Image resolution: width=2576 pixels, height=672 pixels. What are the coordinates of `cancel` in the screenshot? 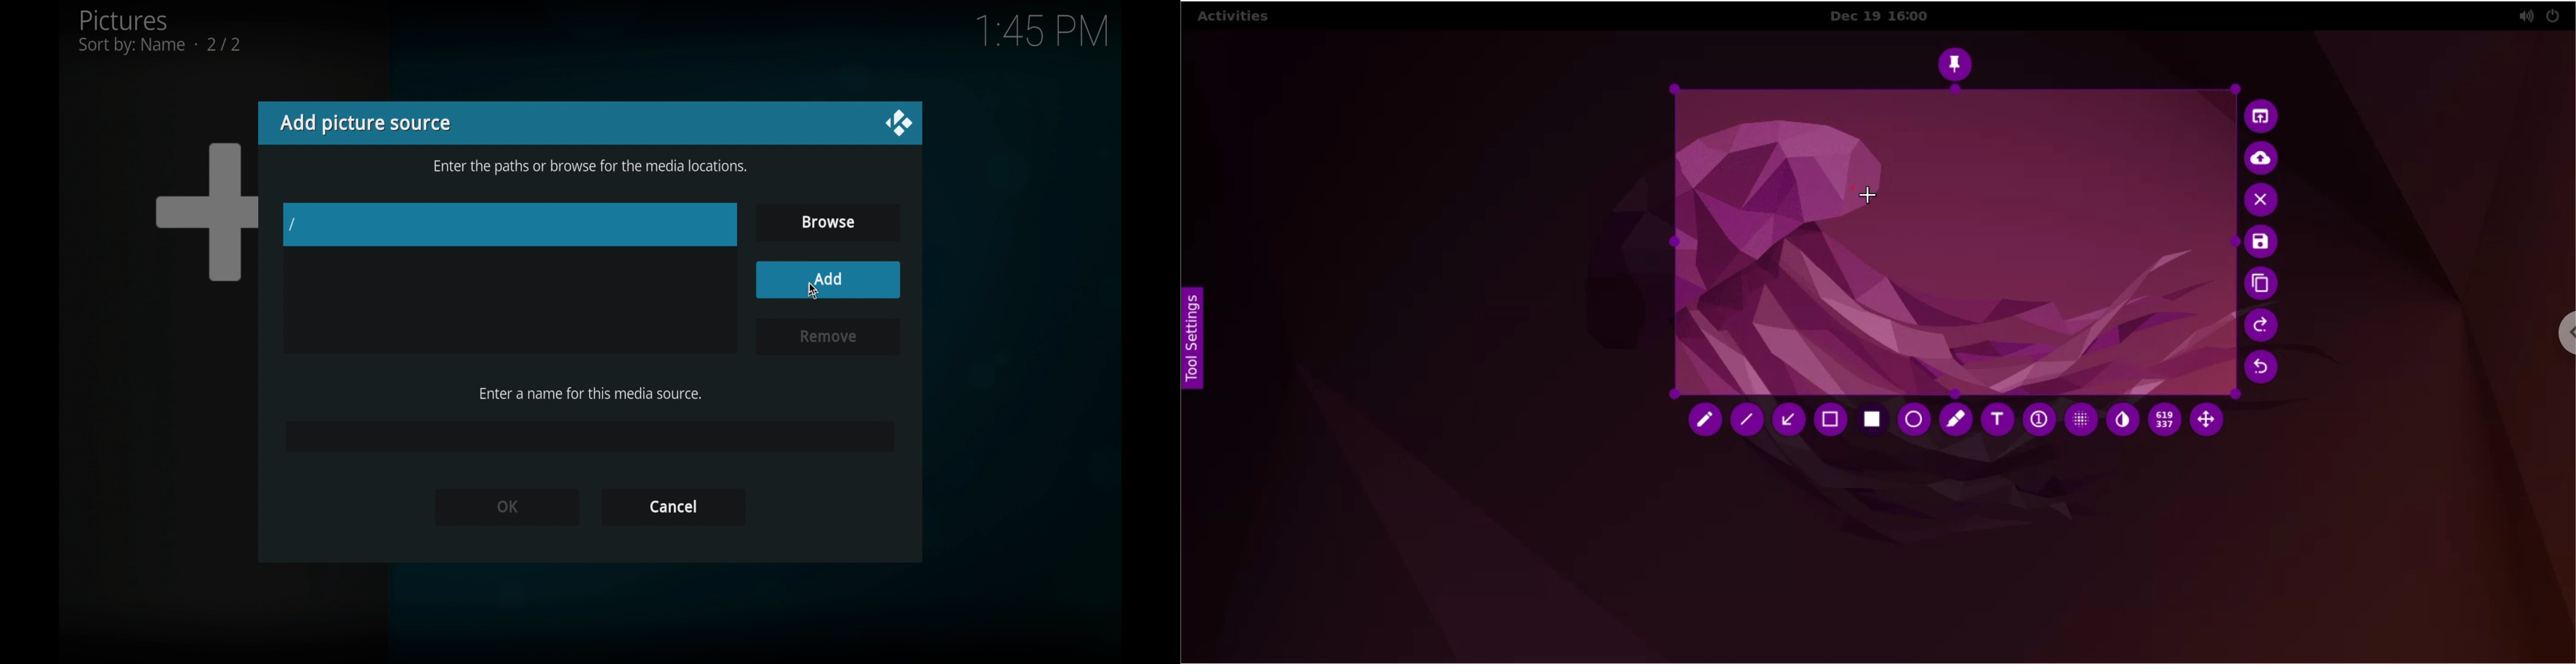 It's located at (673, 507).